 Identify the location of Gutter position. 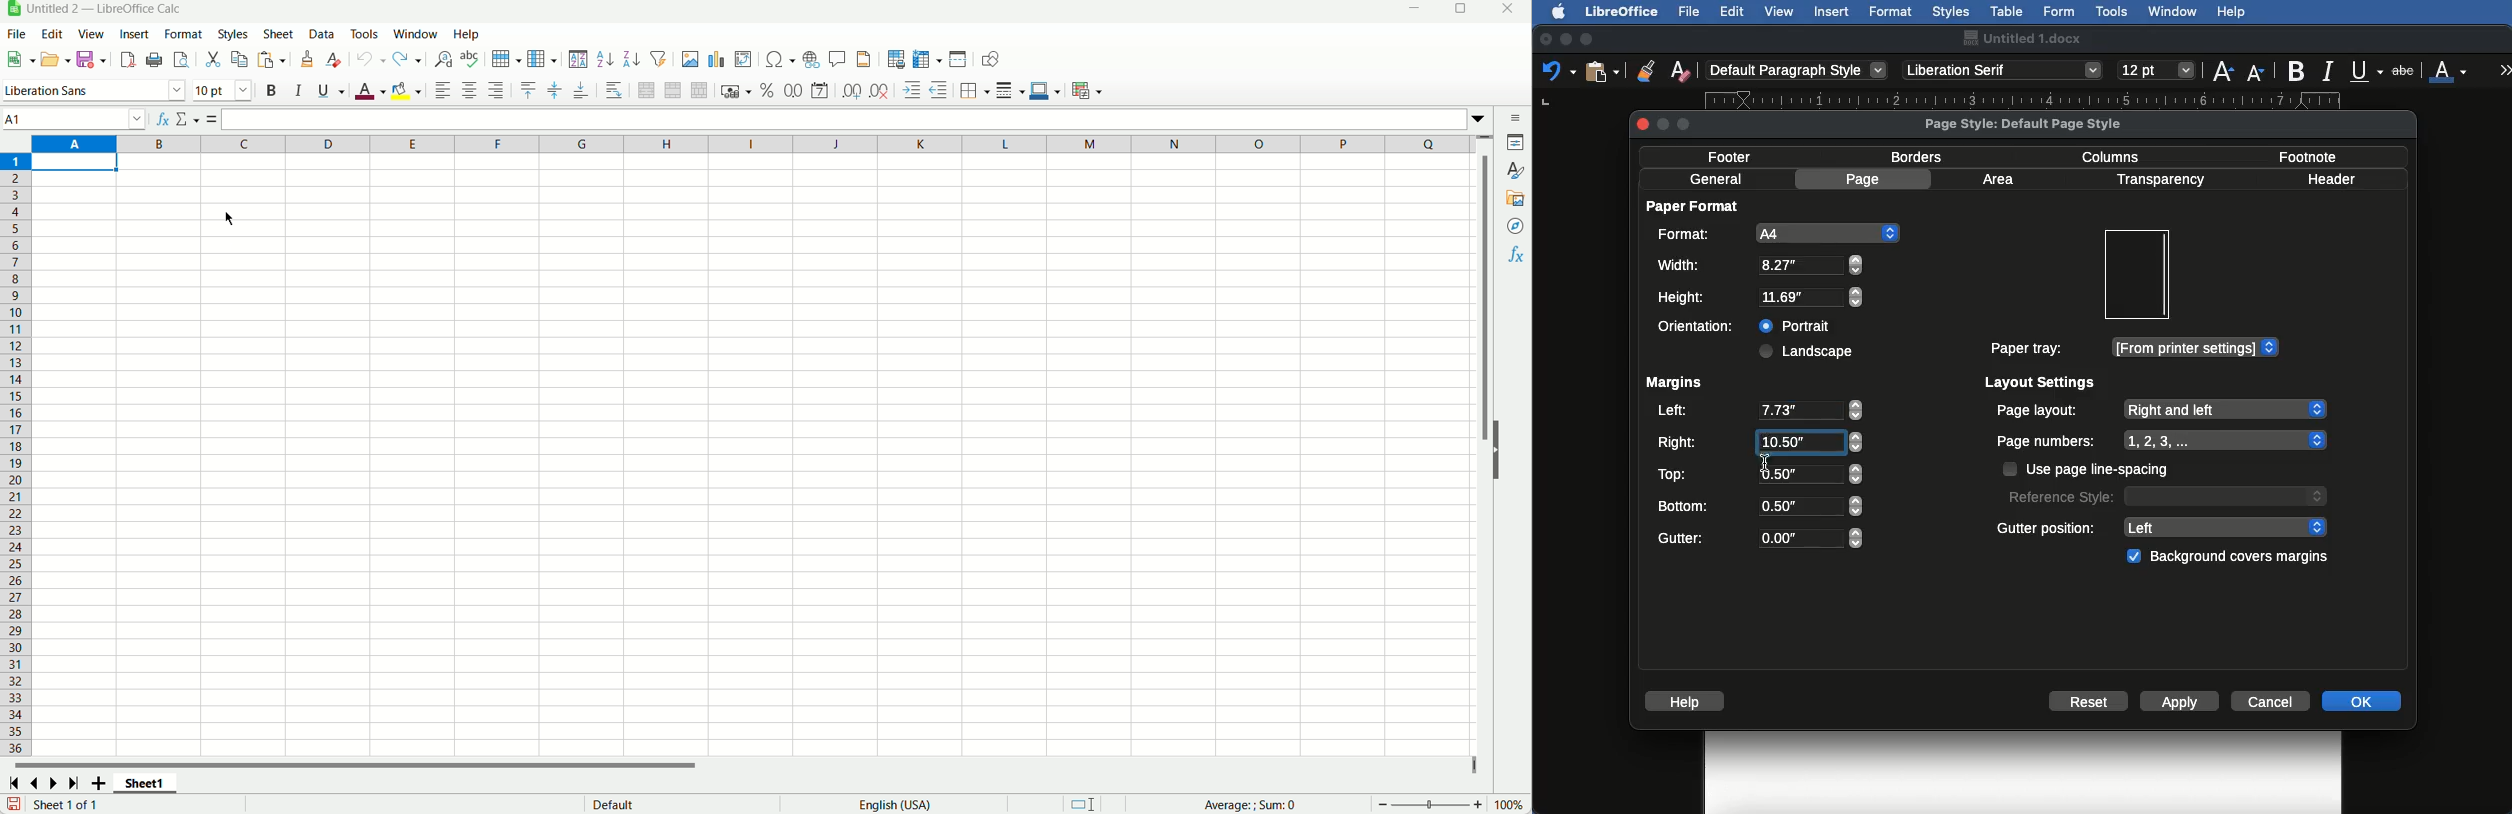
(2163, 526).